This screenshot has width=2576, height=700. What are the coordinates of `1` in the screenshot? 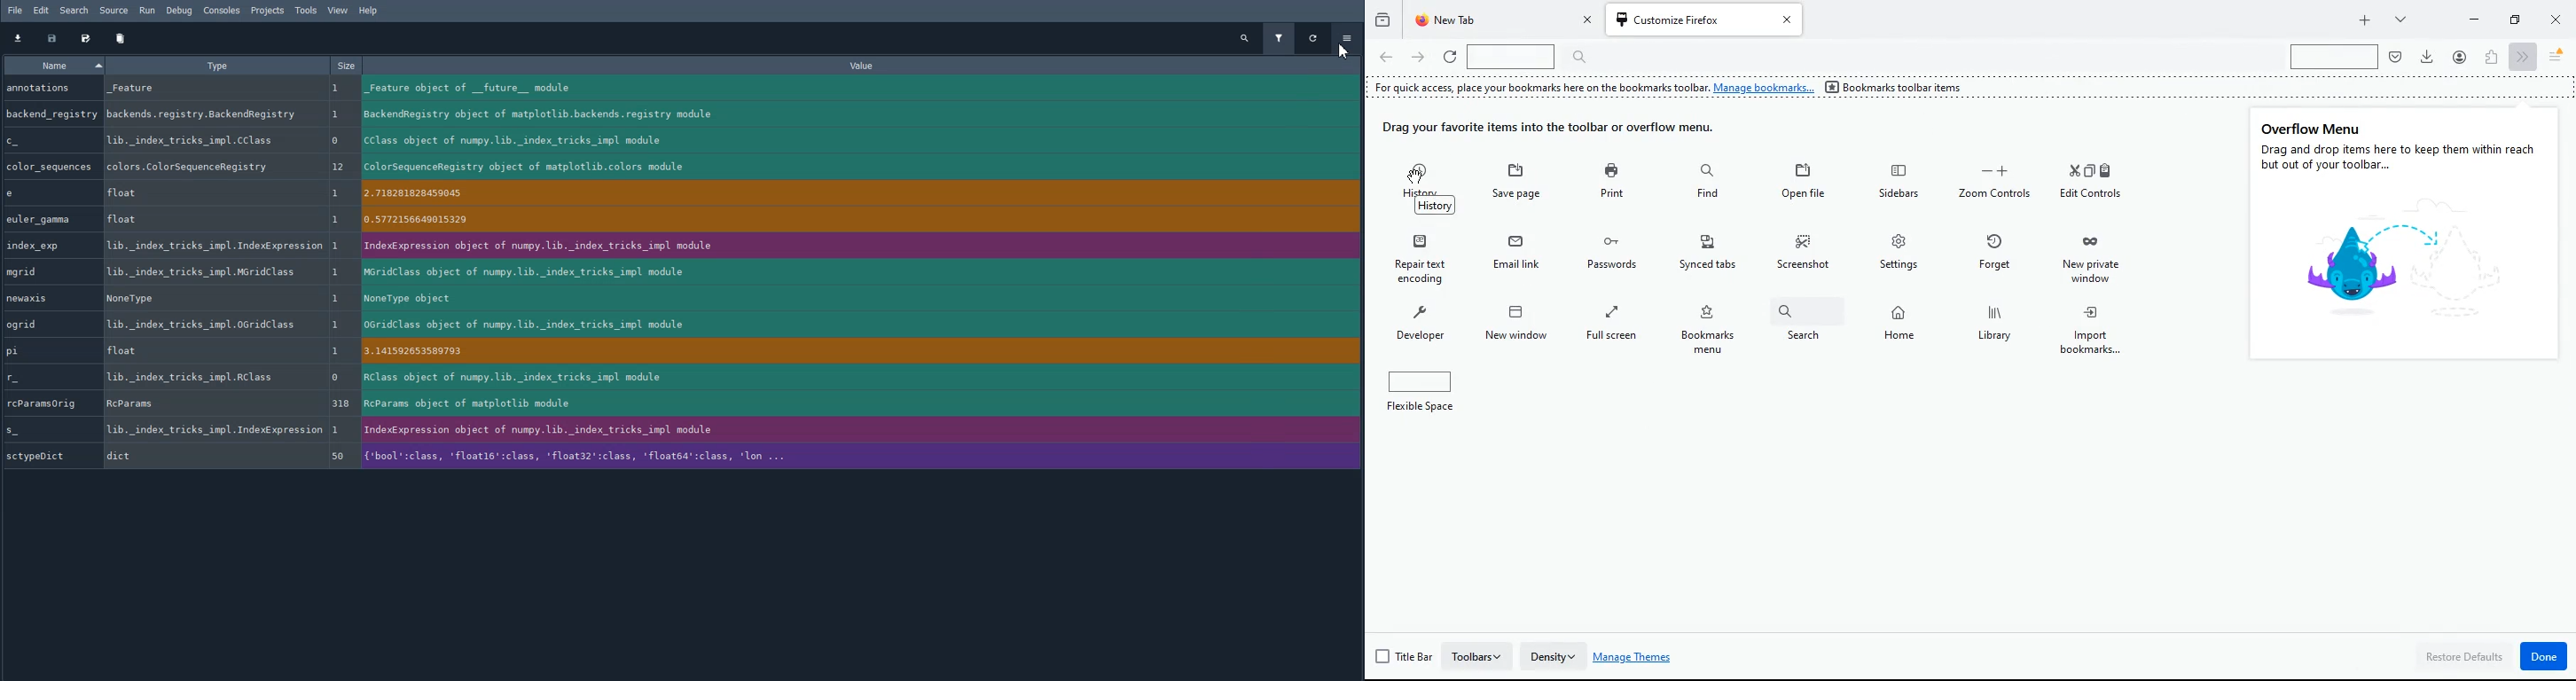 It's located at (338, 297).